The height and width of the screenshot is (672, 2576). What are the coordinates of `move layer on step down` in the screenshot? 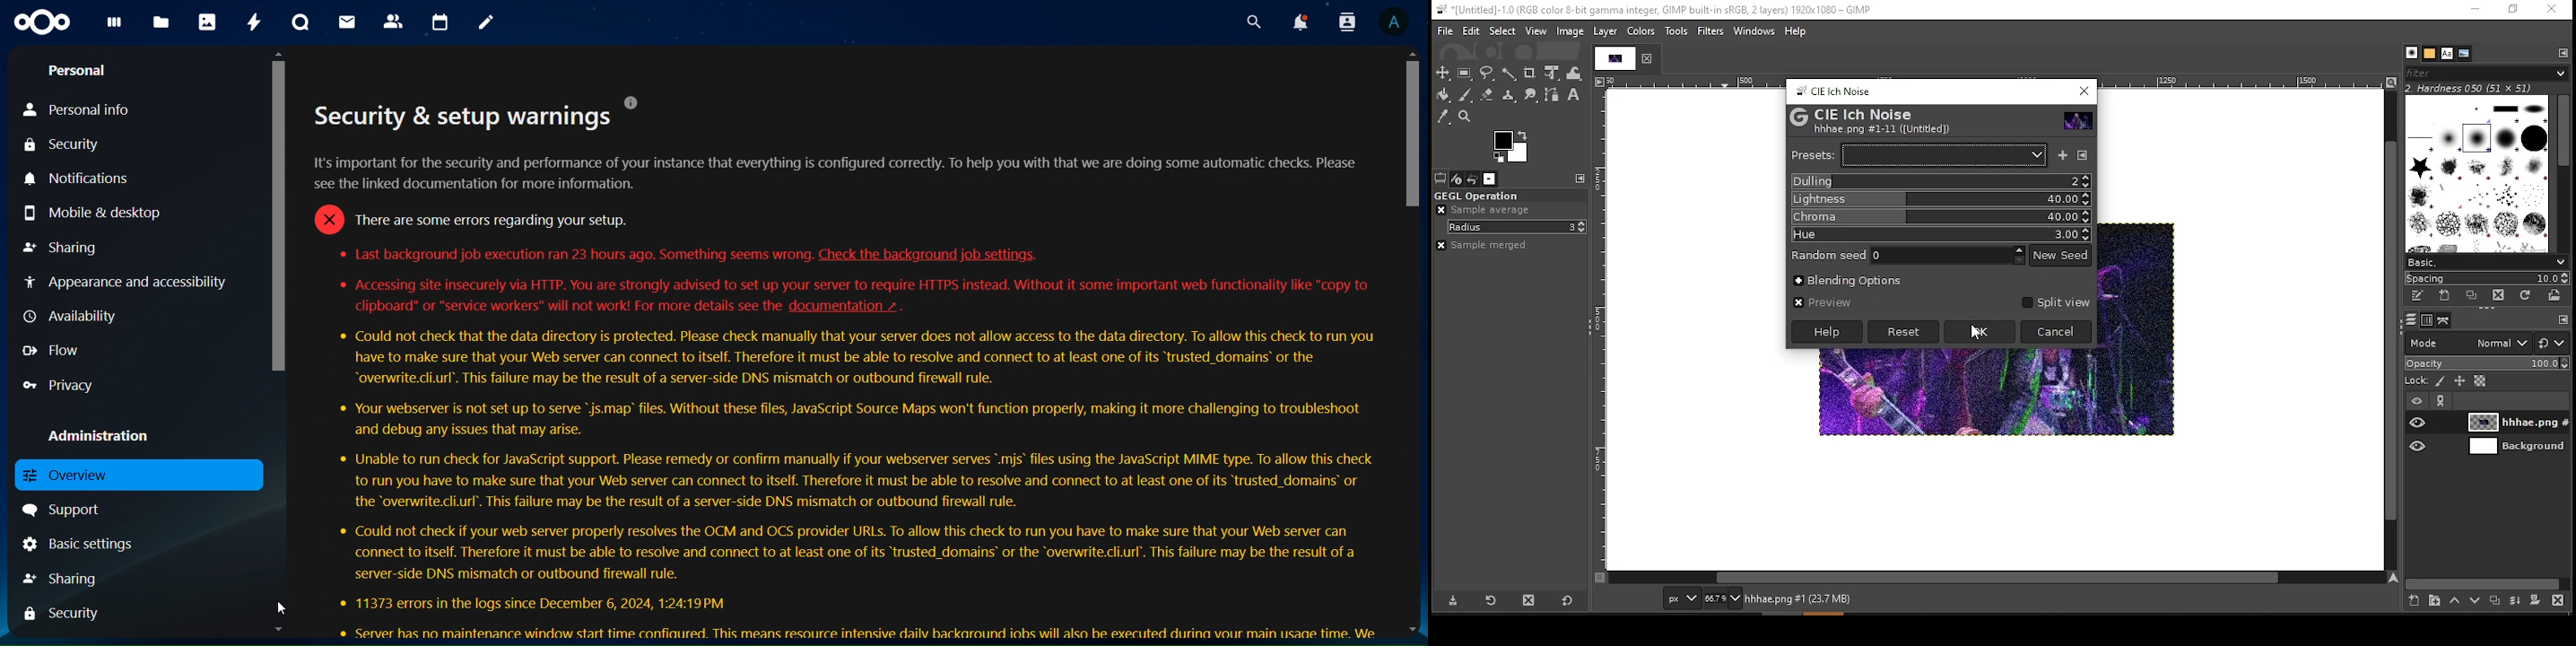 It's located at (2479, 601).